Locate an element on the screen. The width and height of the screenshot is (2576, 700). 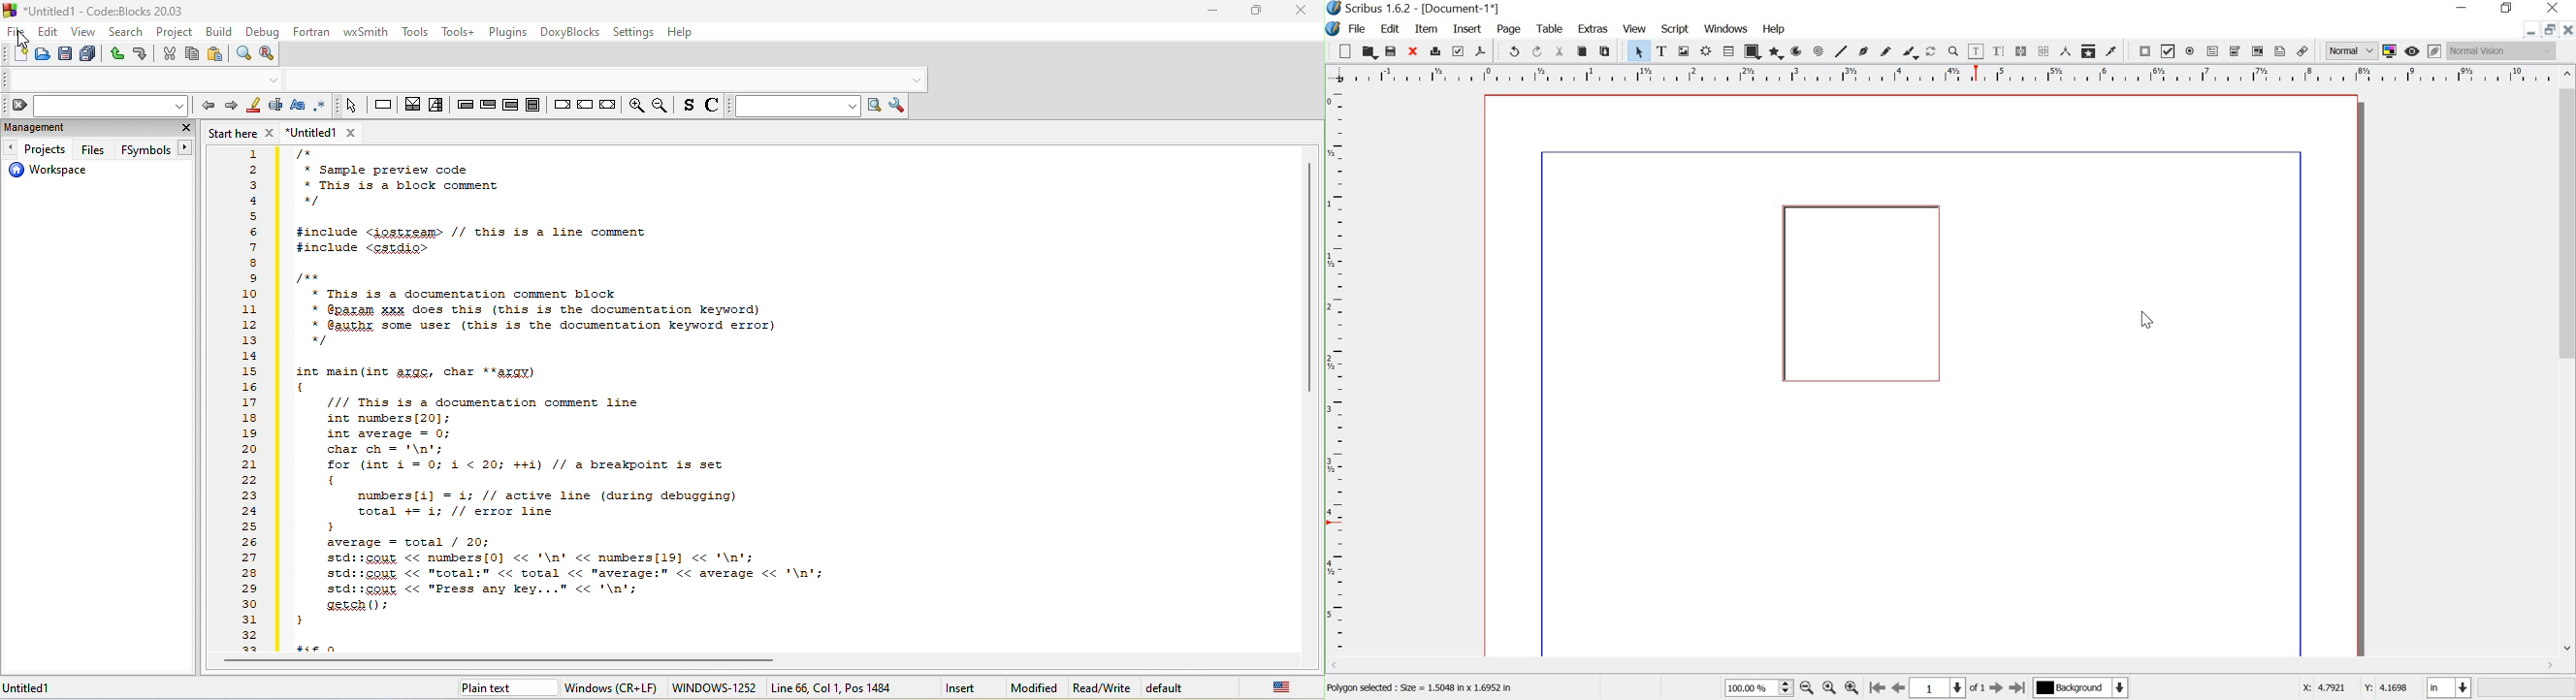
this is a documentation comment block  is located at coordinates (757, 398).